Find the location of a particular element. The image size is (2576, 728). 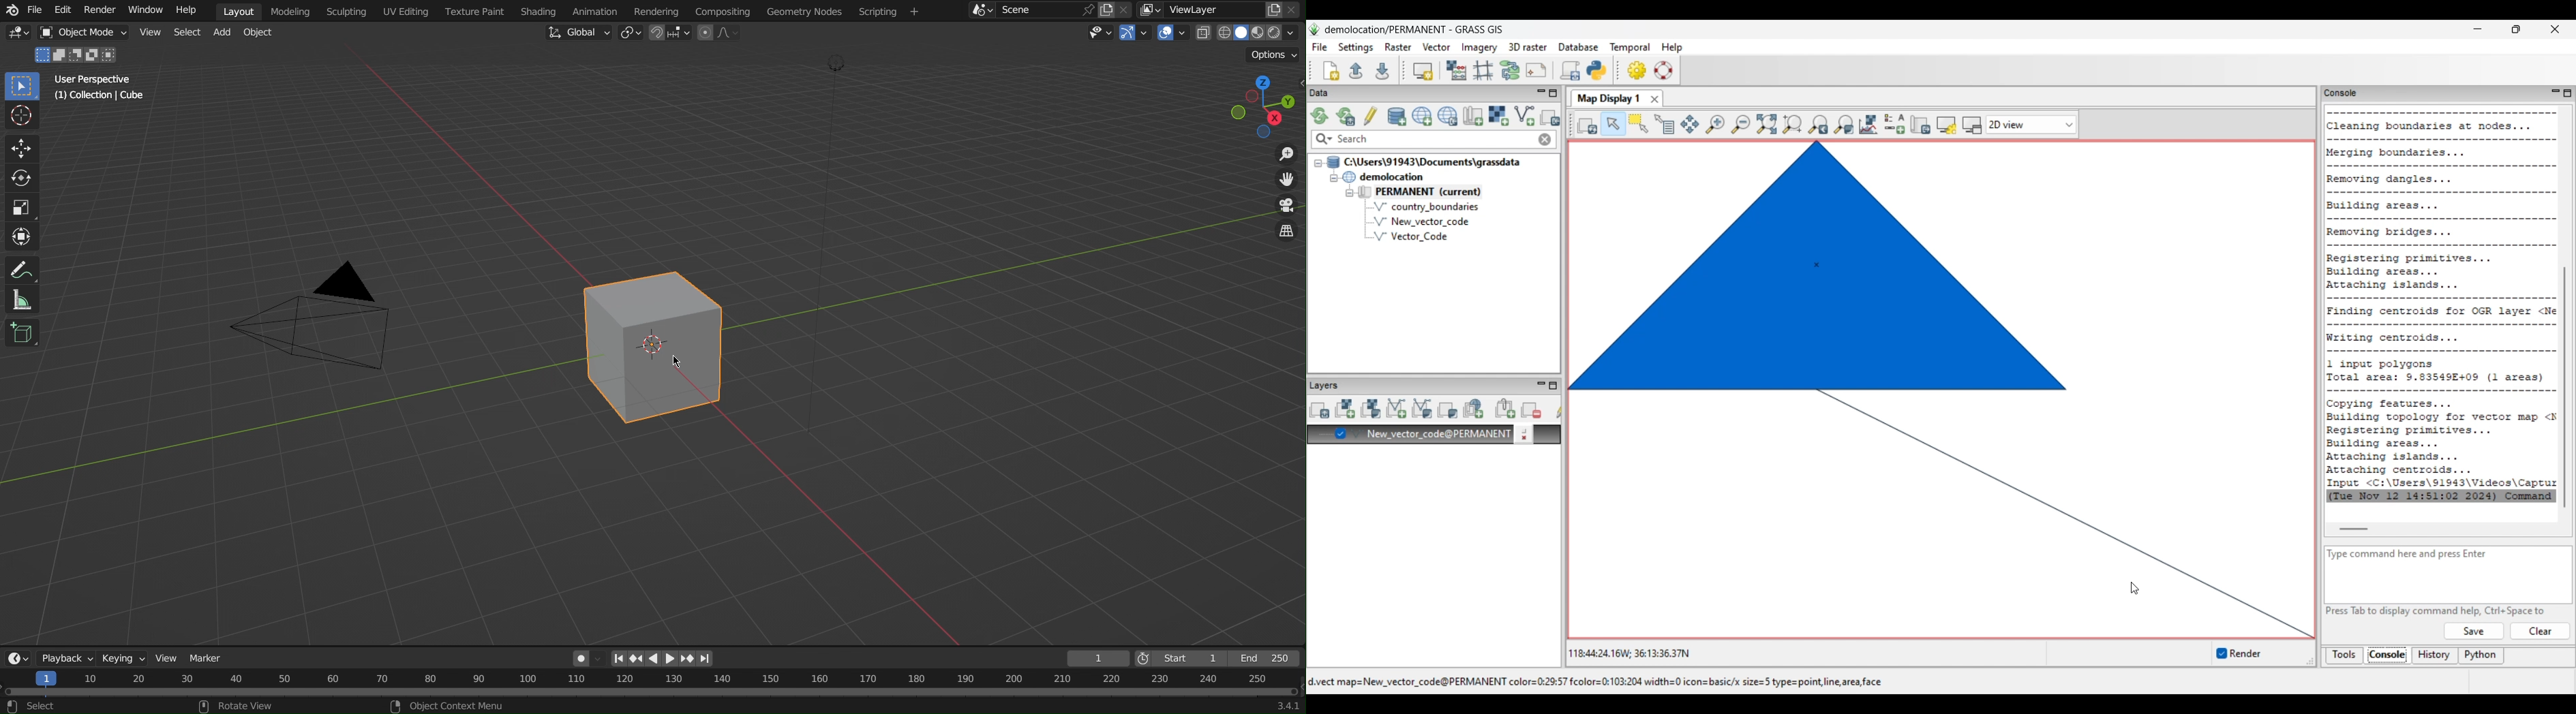

Shading is located at coordinates (540, 11).